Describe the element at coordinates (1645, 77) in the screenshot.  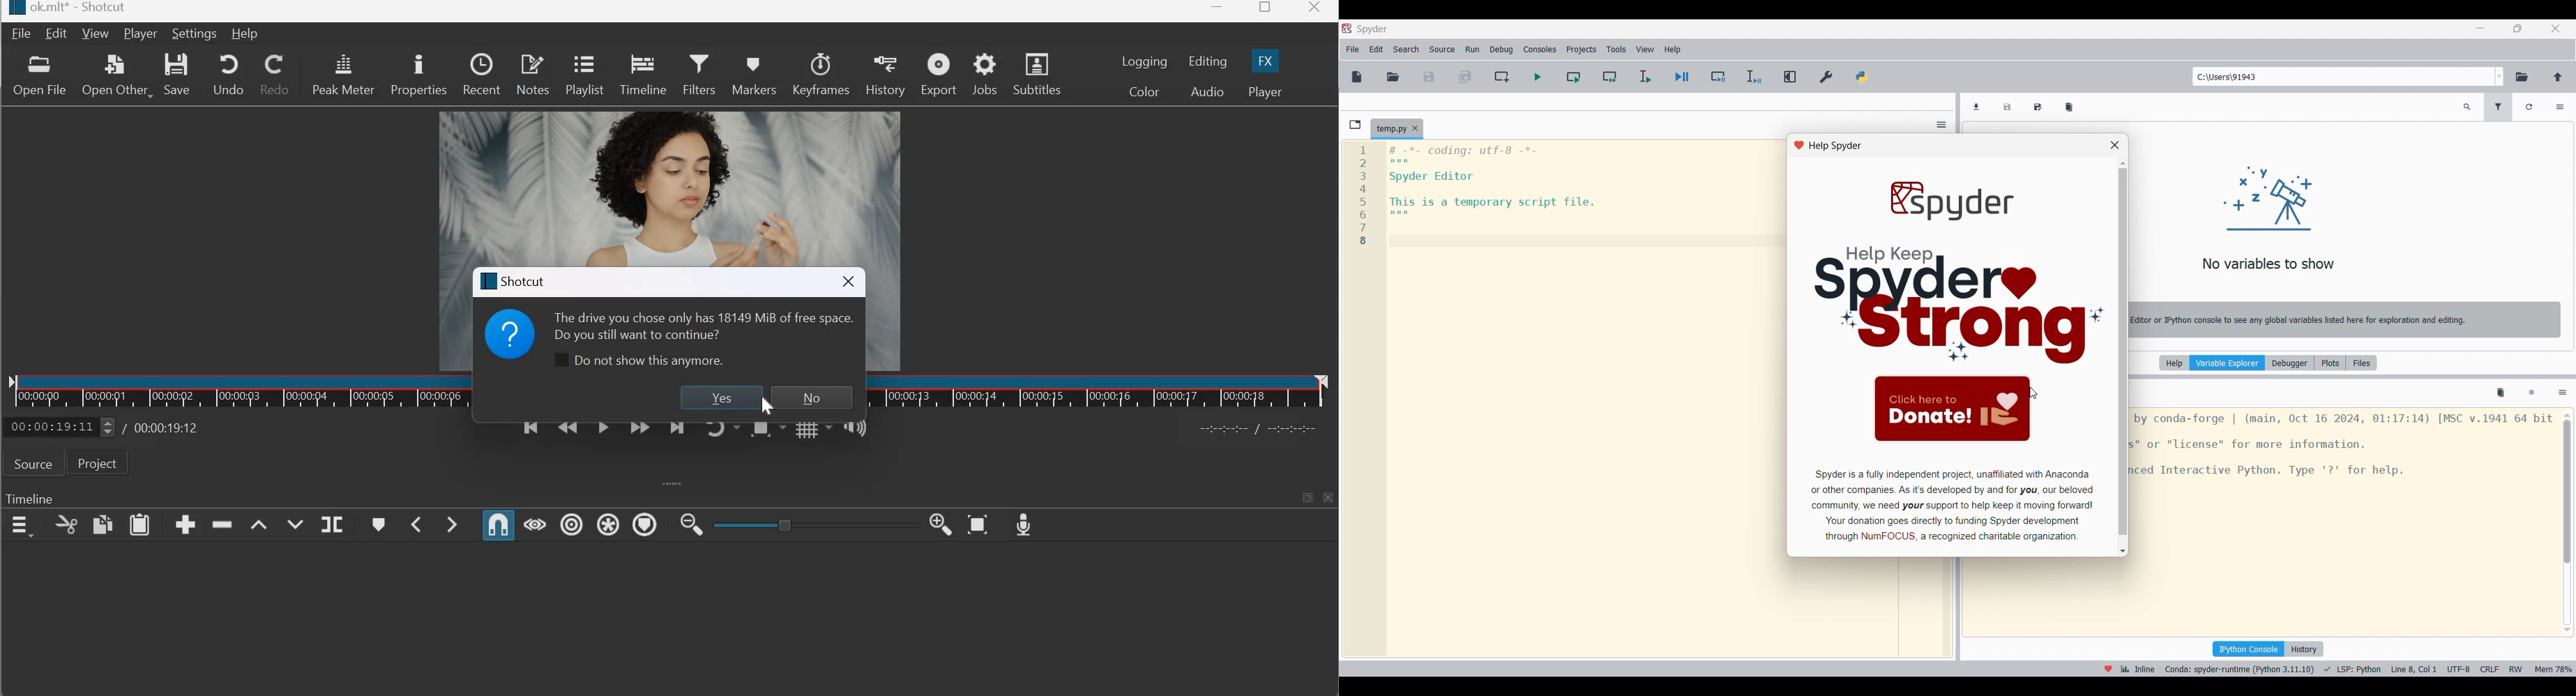
I see `Run selection/current line` at that location.